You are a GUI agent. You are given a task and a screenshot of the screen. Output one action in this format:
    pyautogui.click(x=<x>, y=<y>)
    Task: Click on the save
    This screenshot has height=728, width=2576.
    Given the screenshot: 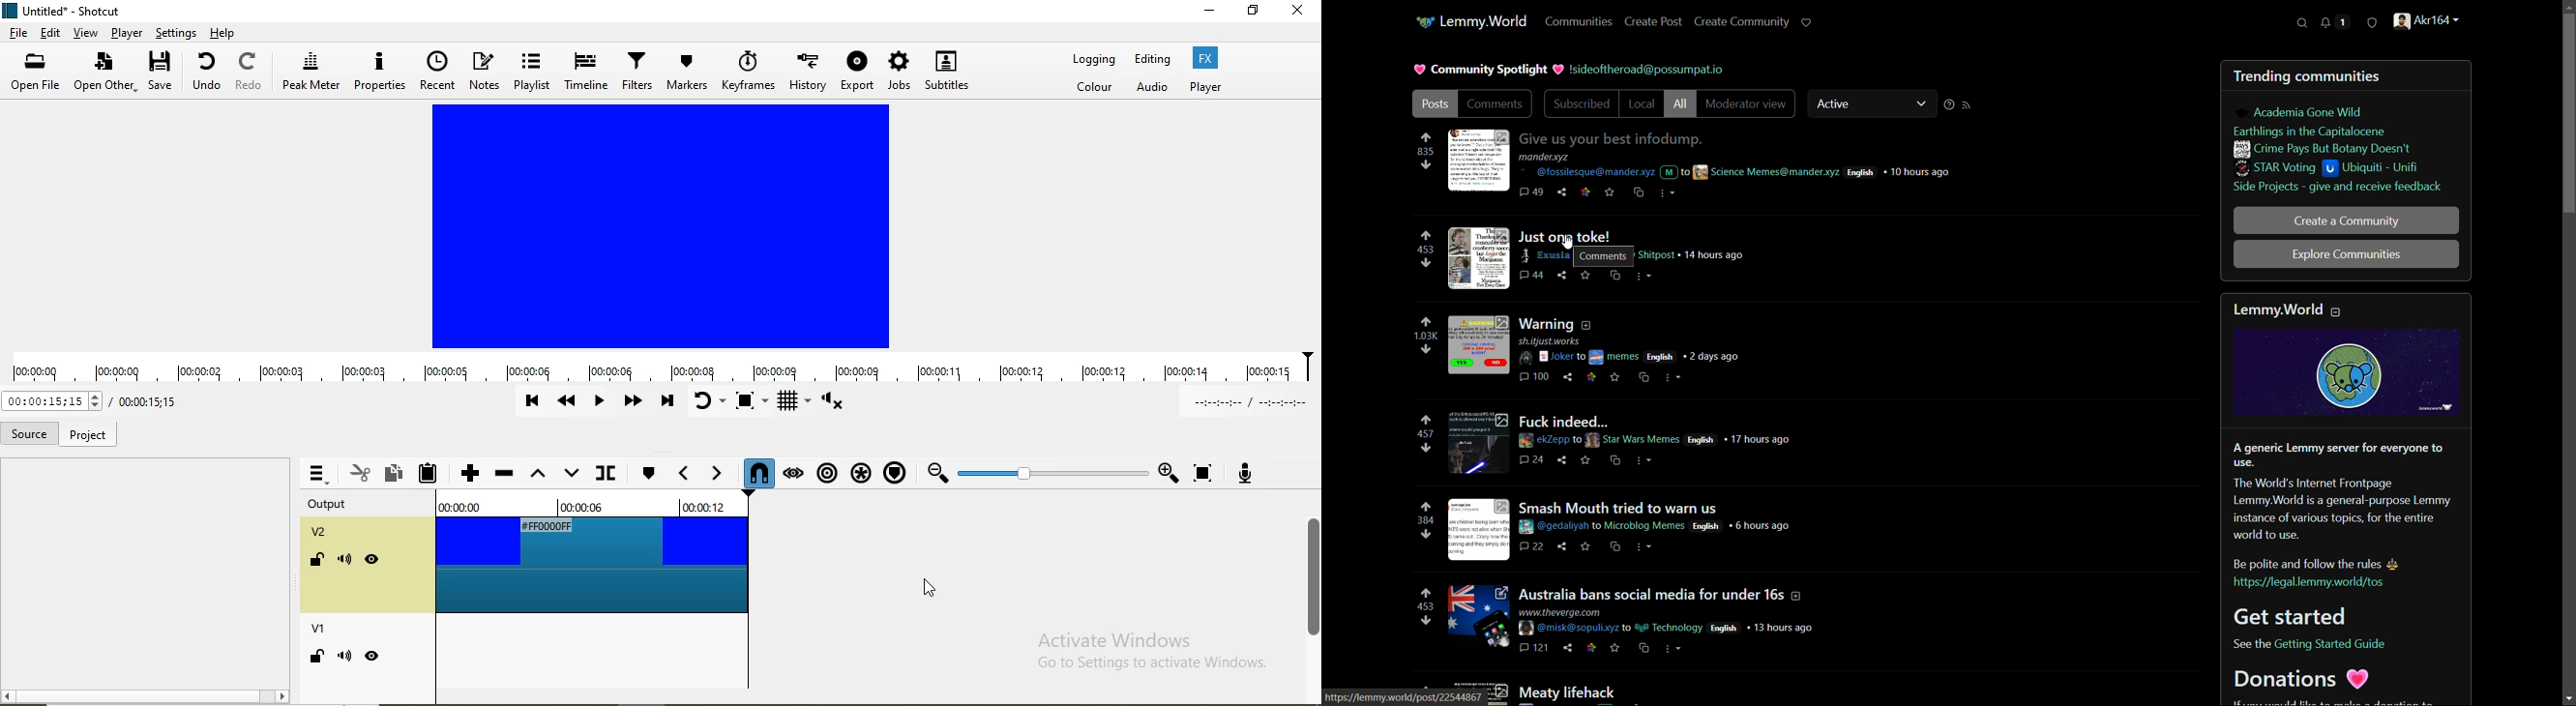 What is the action you would take?
    pyautogui.click(x=1609, y=192)
    